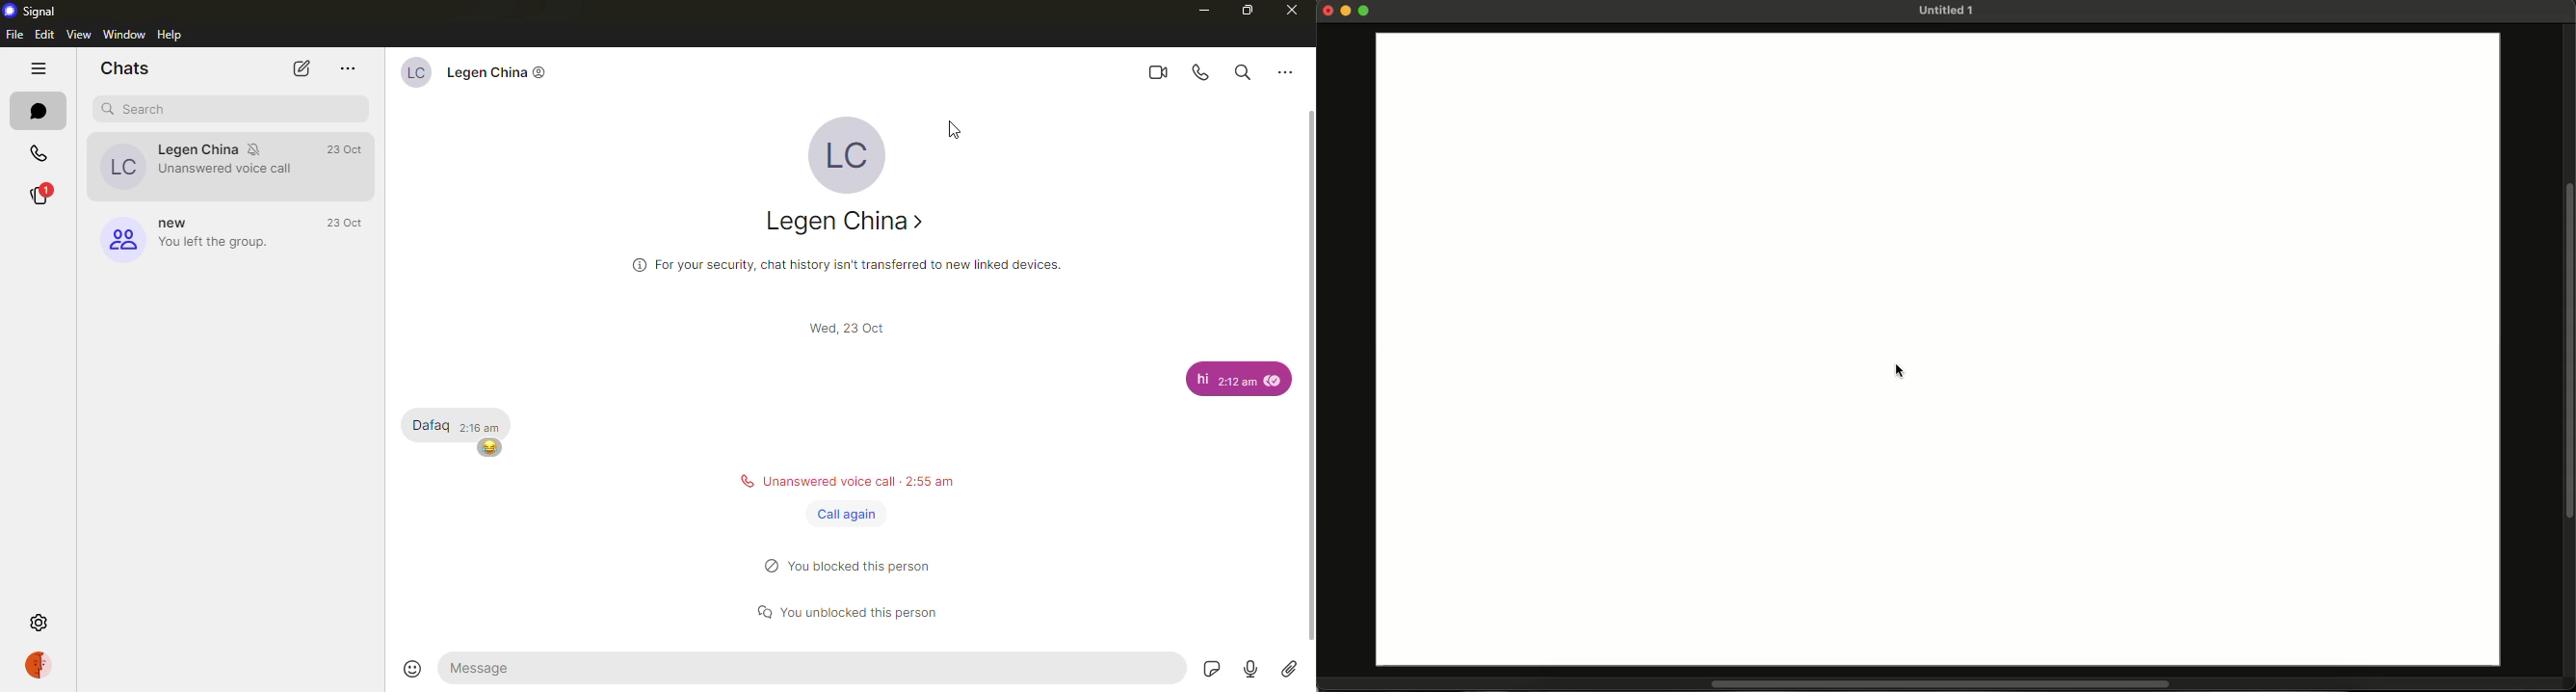 Image resolution: width=2576 pixels, height=700 pixels. What do you see at coordinates (1288, 9) in the screenshot?
I see `close` at bounding box center [1288, 9].